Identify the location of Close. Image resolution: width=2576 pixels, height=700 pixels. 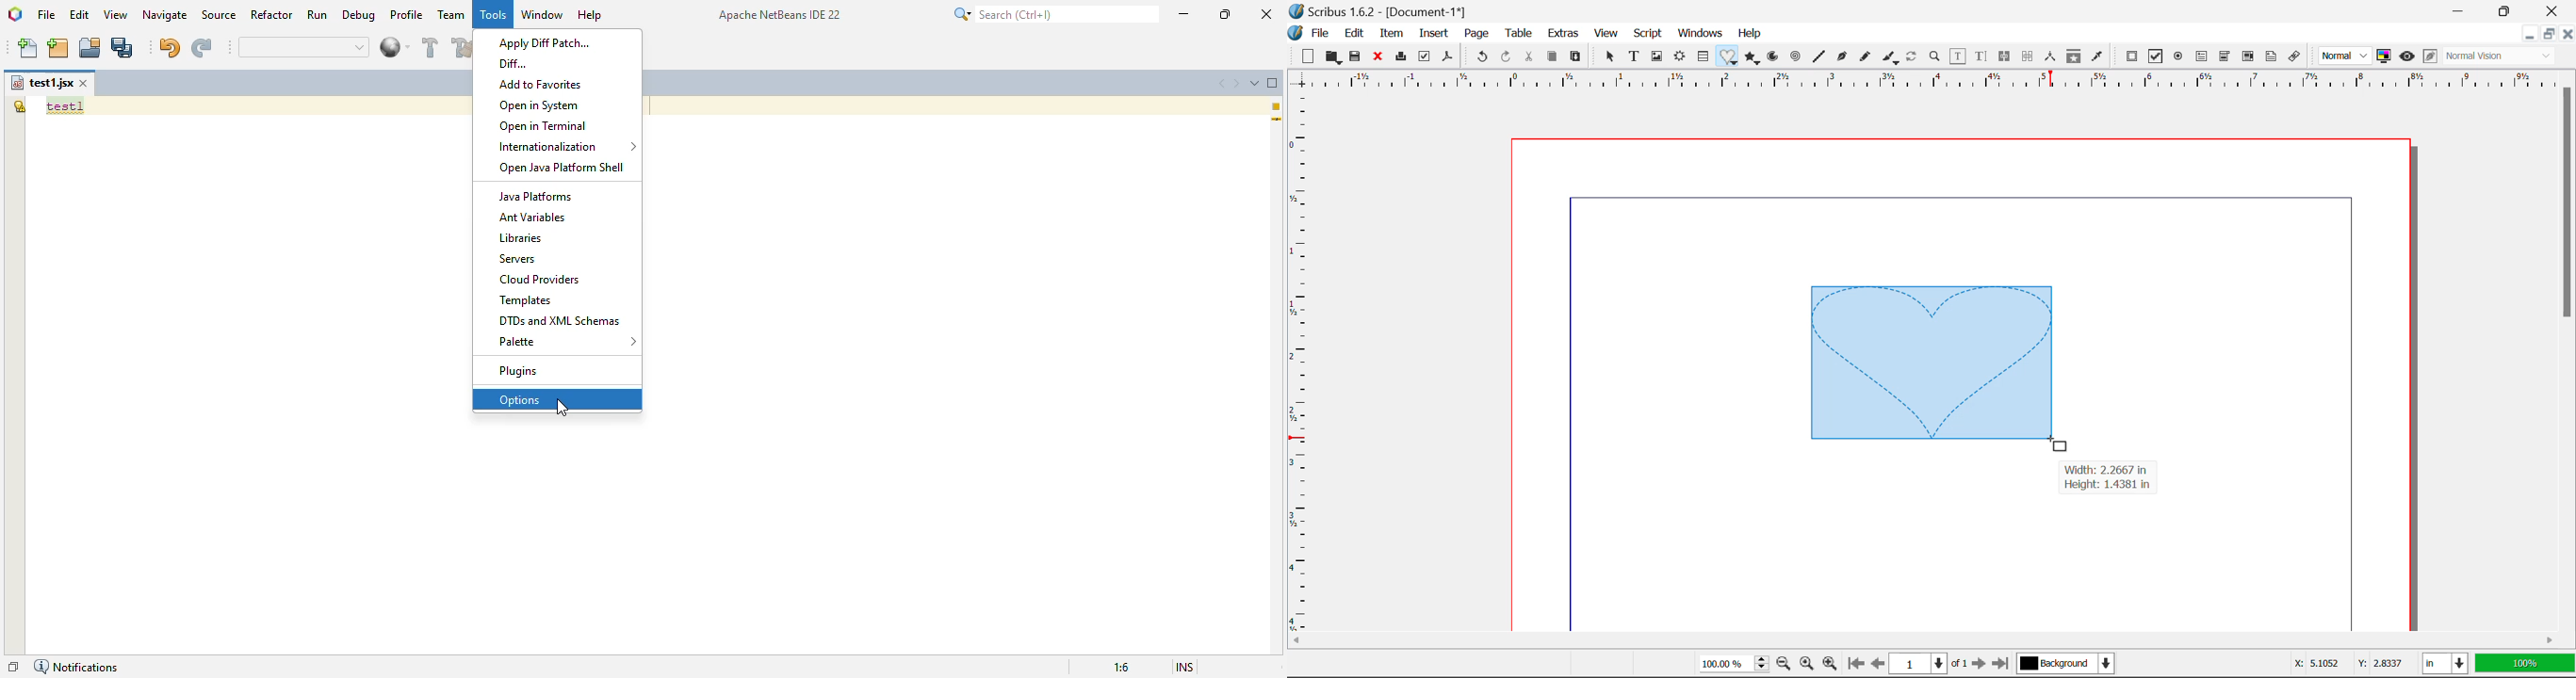
(2557, 11).